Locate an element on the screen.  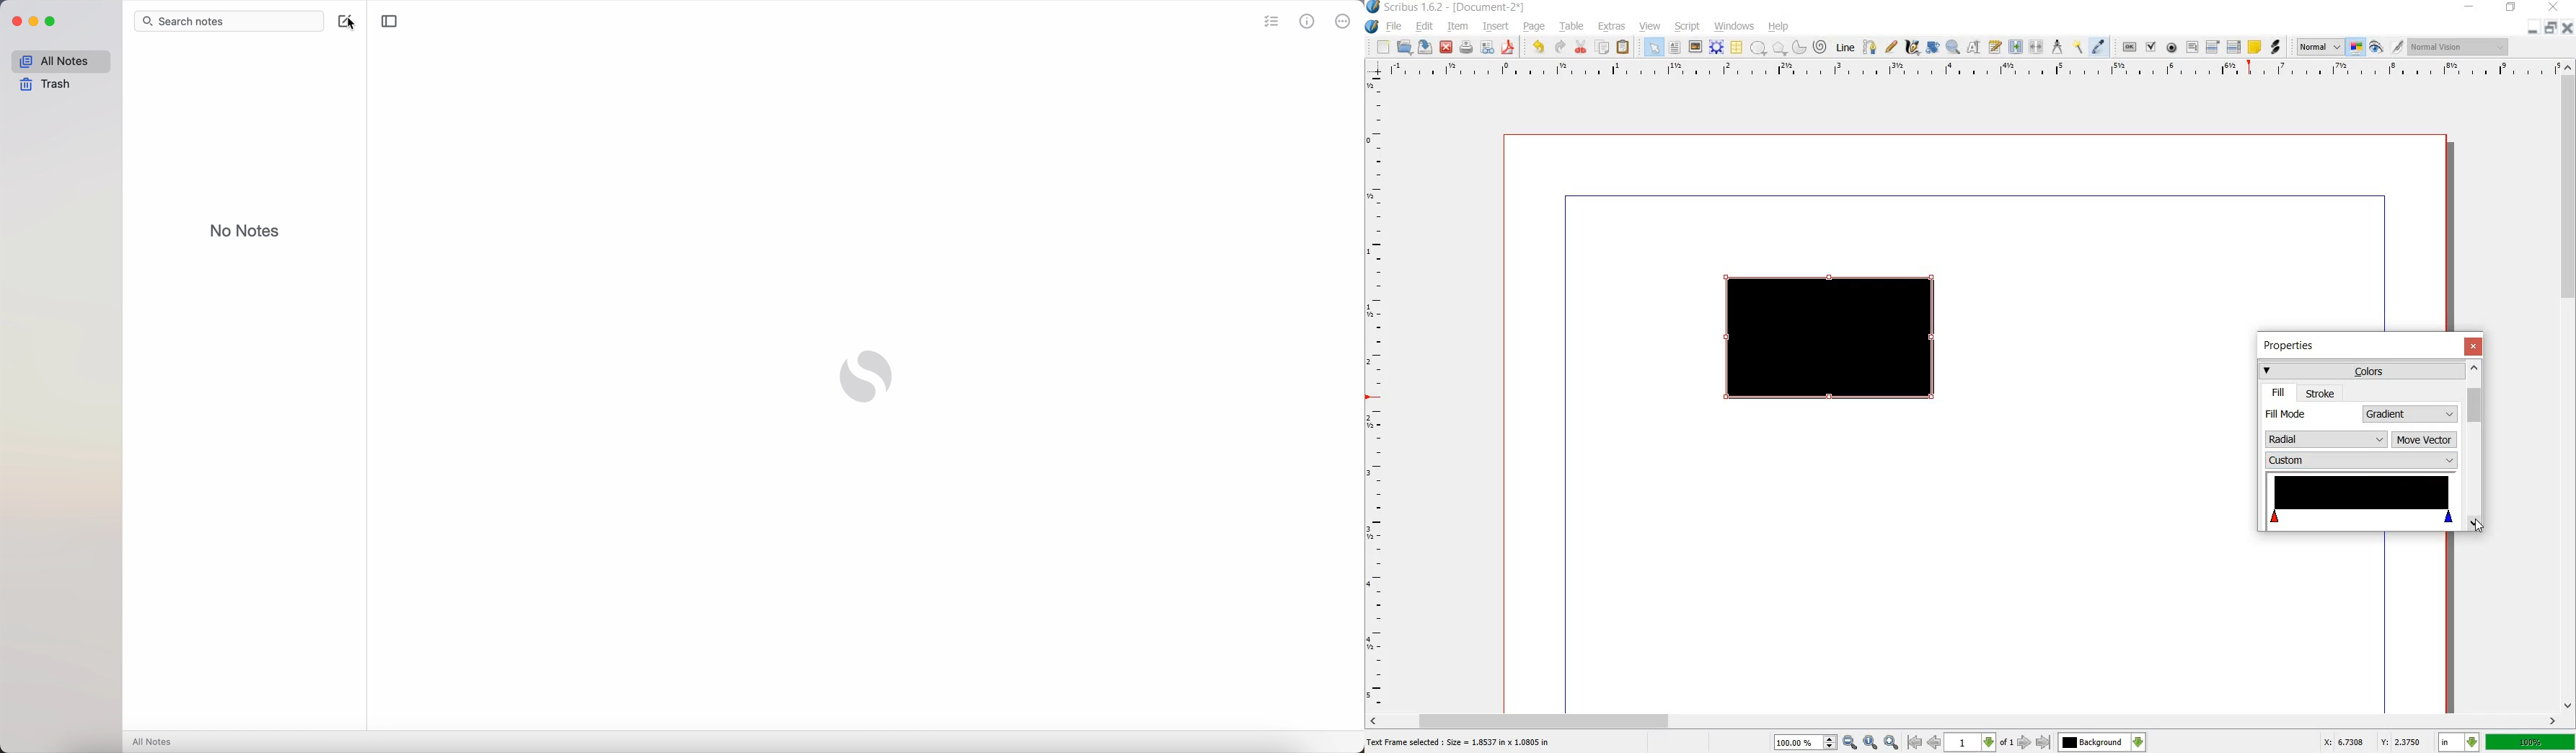
more options is located at coordinates (1343, 20).